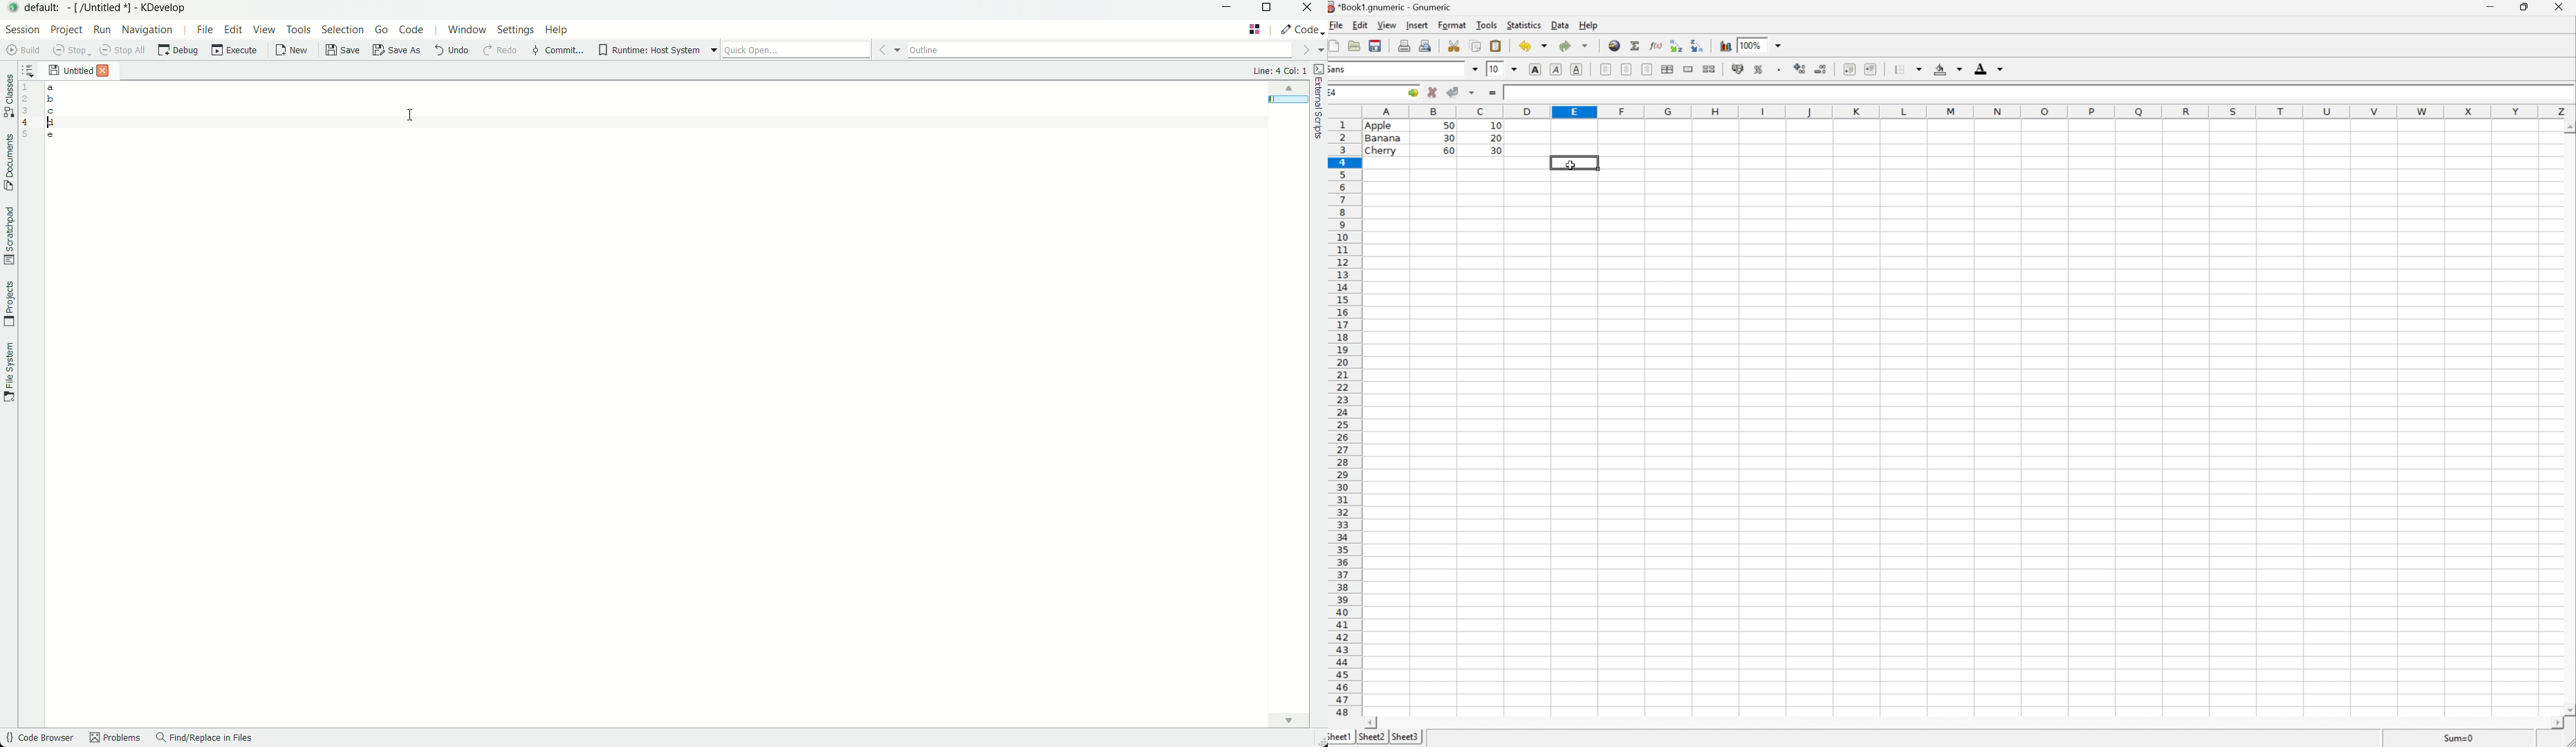 The width and height of the screenshot is (2576, 756). I want to click on underline, so click(1578, 70).